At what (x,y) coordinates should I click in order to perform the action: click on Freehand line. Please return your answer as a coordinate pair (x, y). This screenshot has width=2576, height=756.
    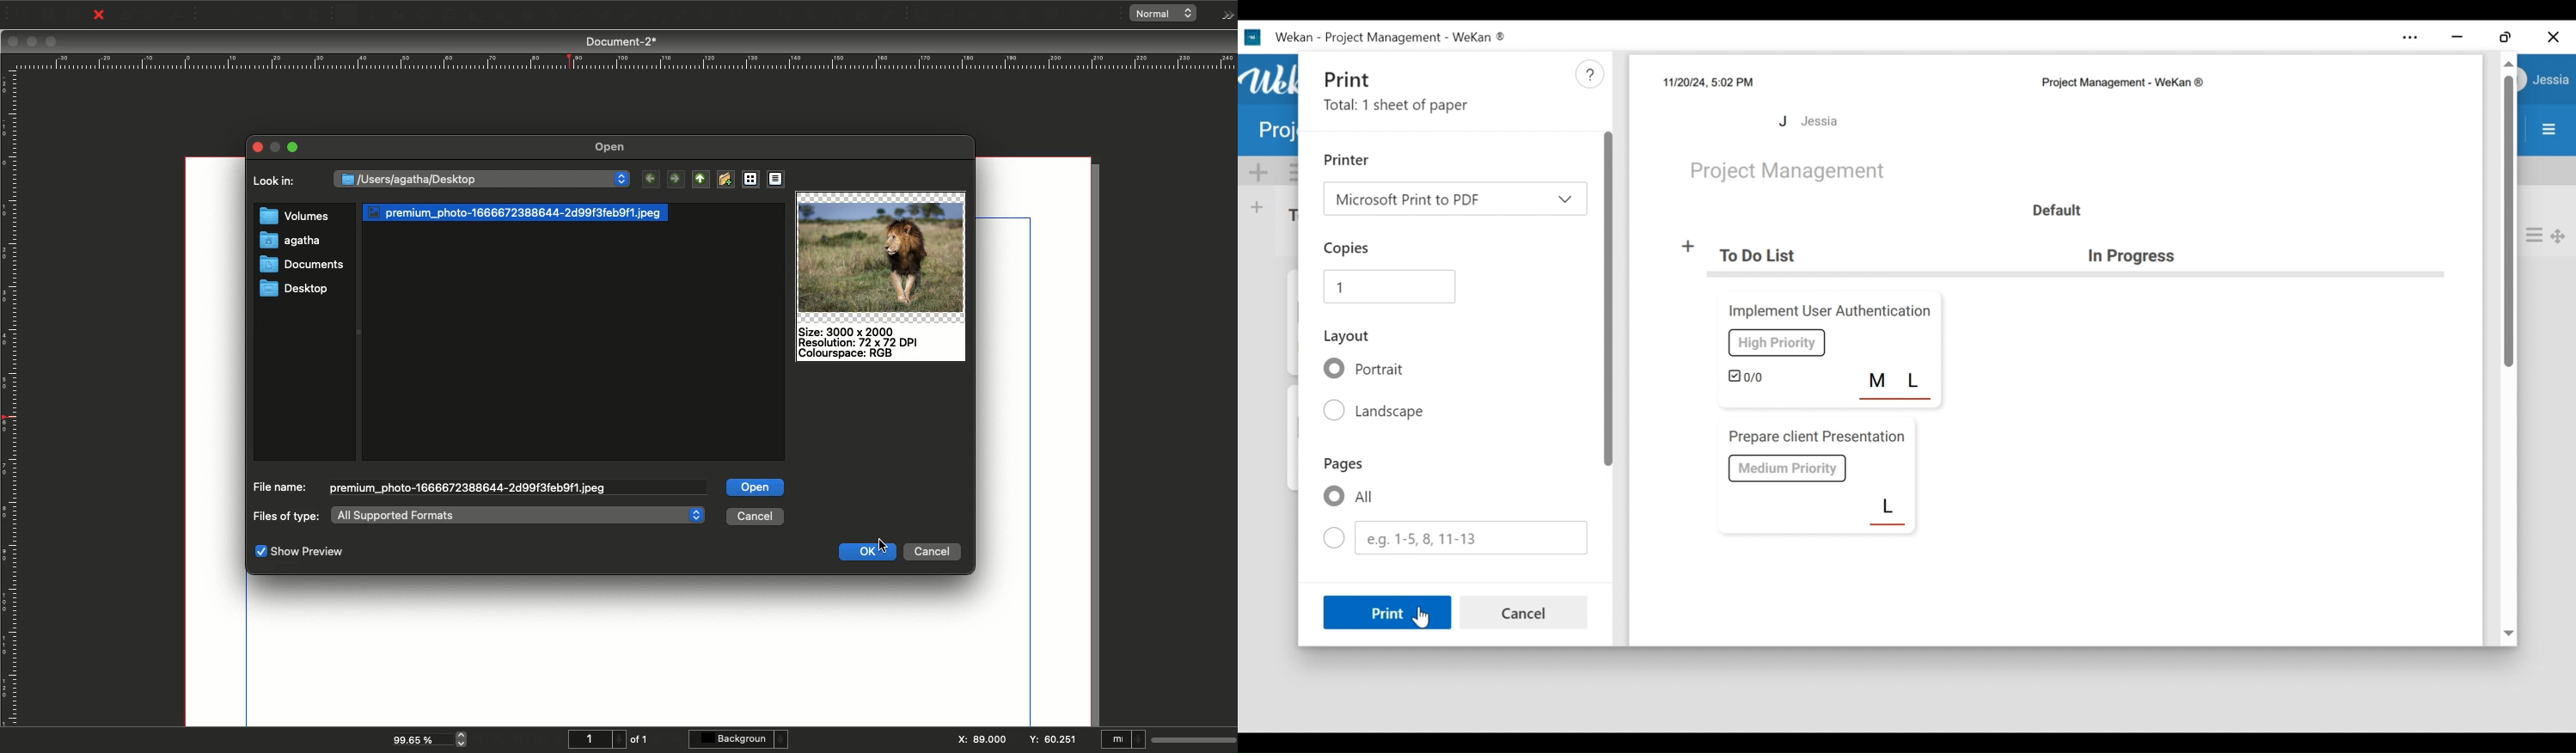
    Looking at the image, I should click on (626, 16).